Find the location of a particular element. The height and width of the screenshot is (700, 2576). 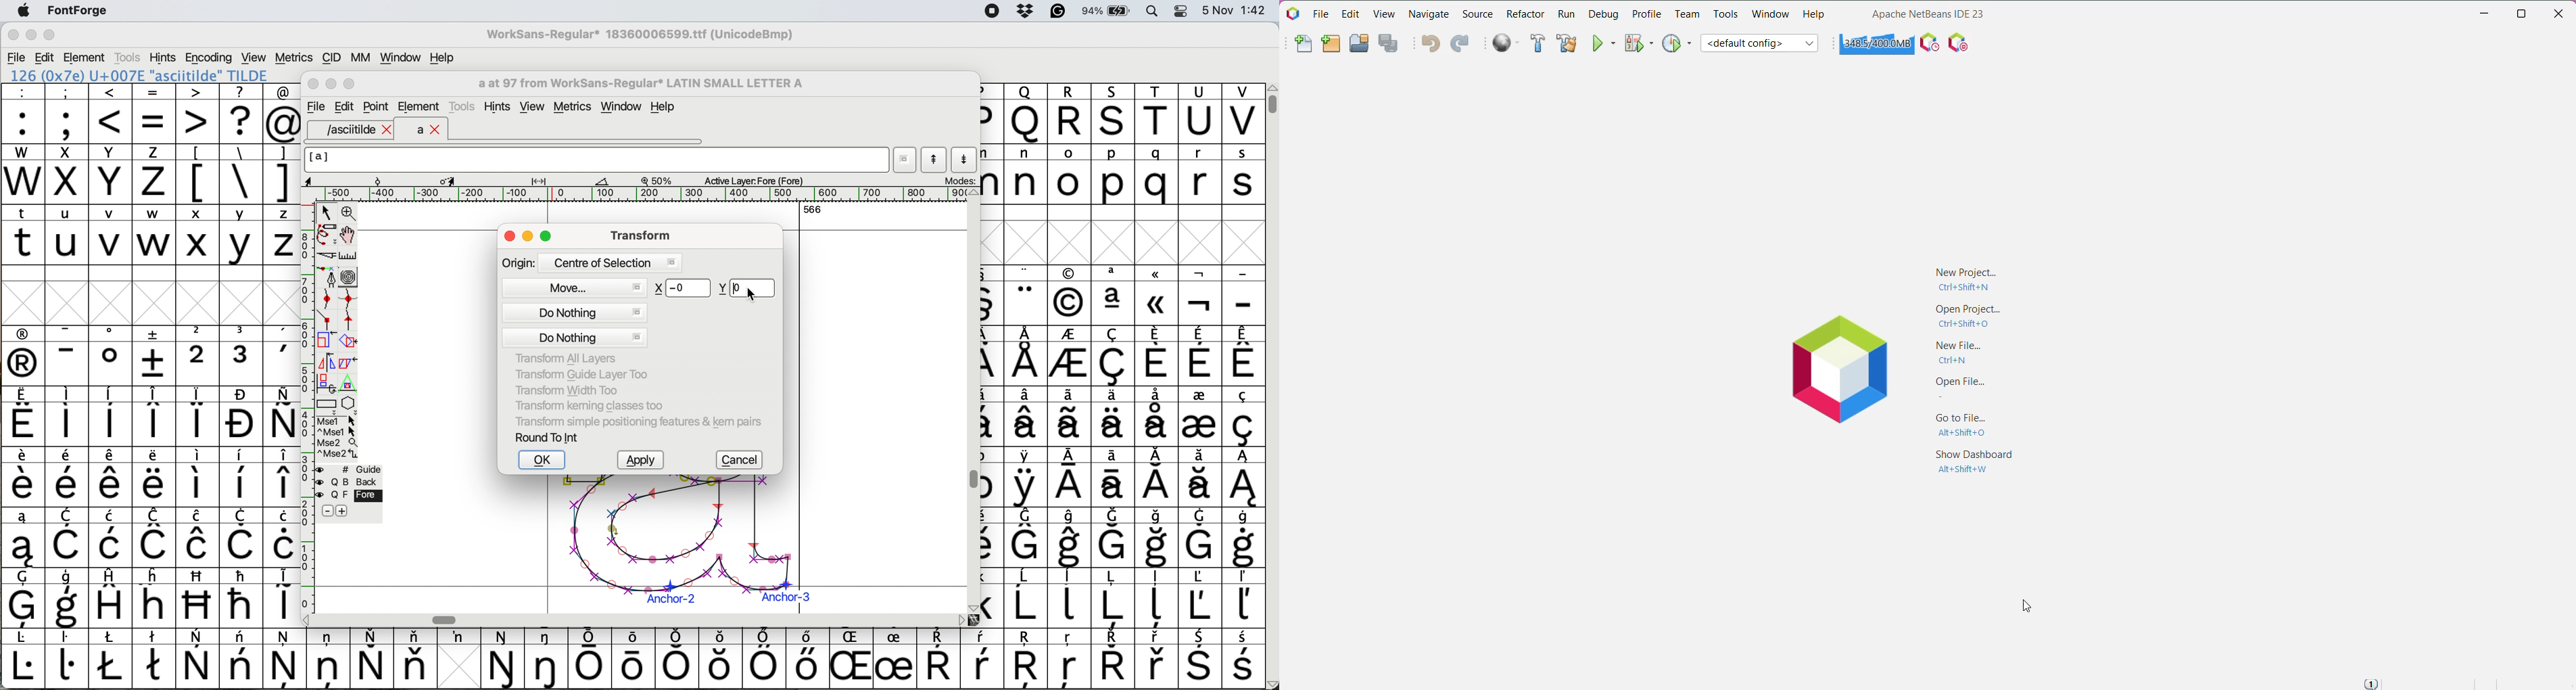

zoom in is located at coordinates (351, 215).